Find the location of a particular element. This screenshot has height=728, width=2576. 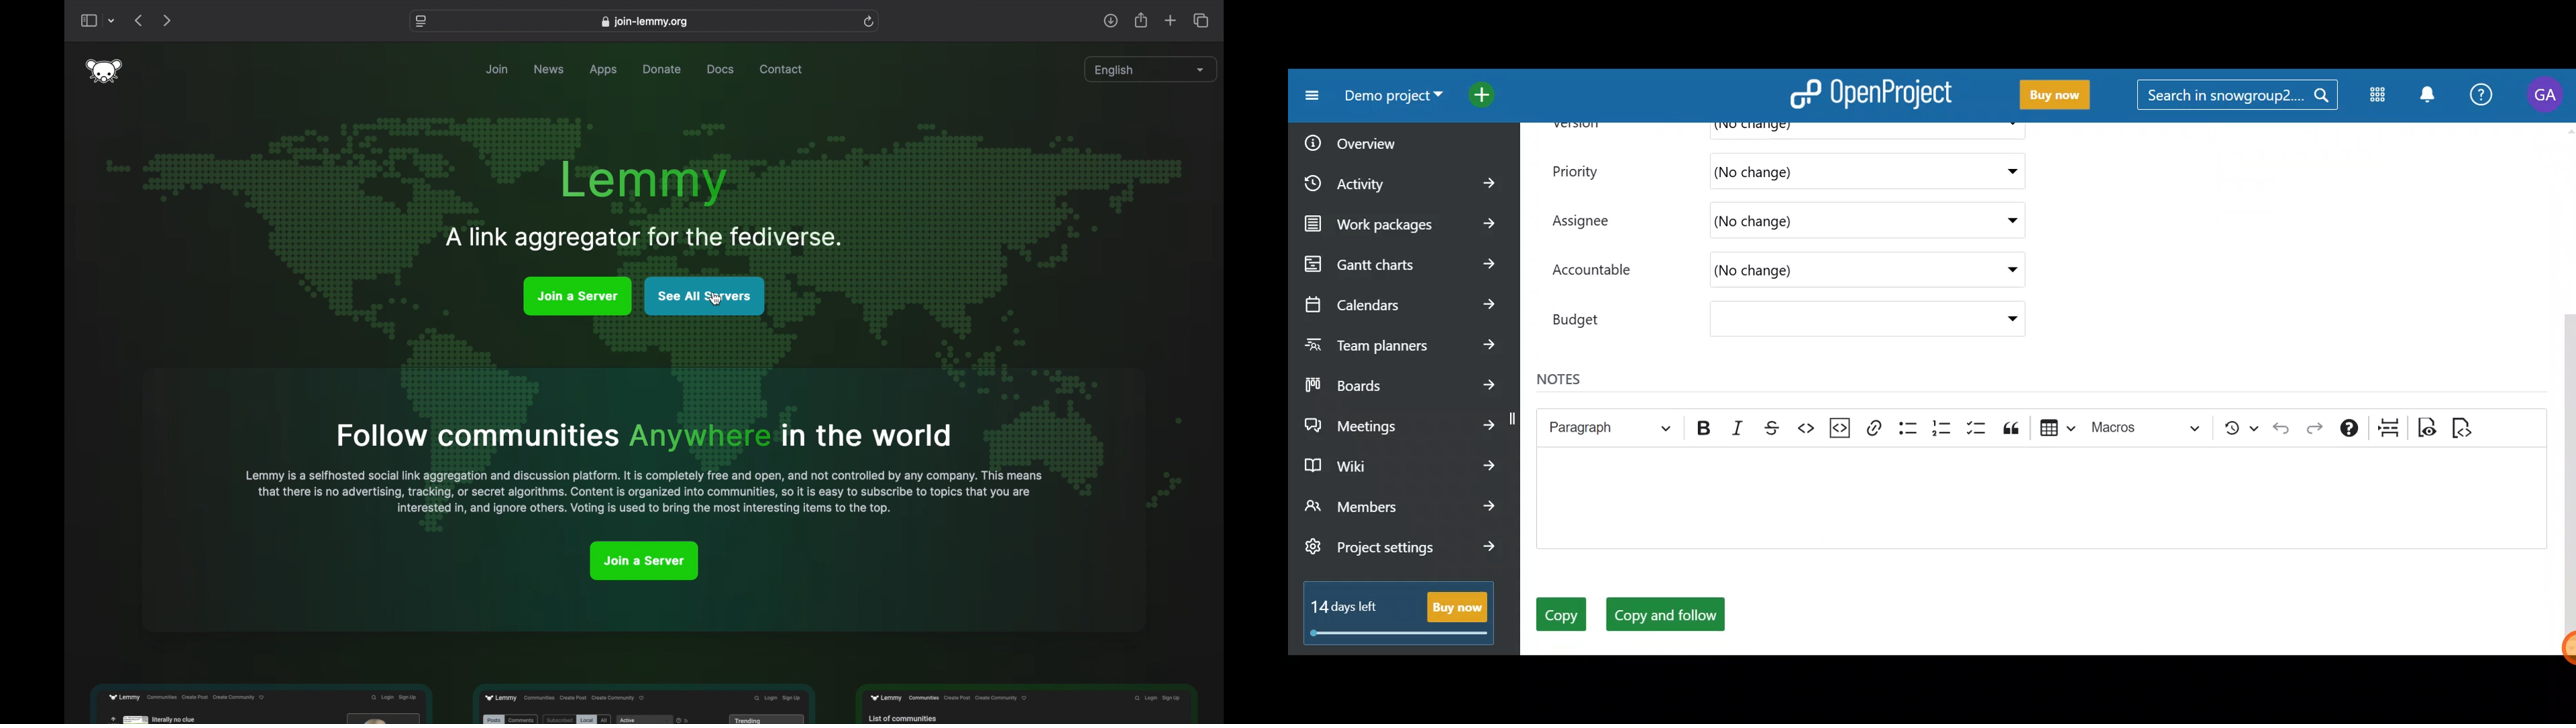

Buy now is located at coordinates (2049, 95).